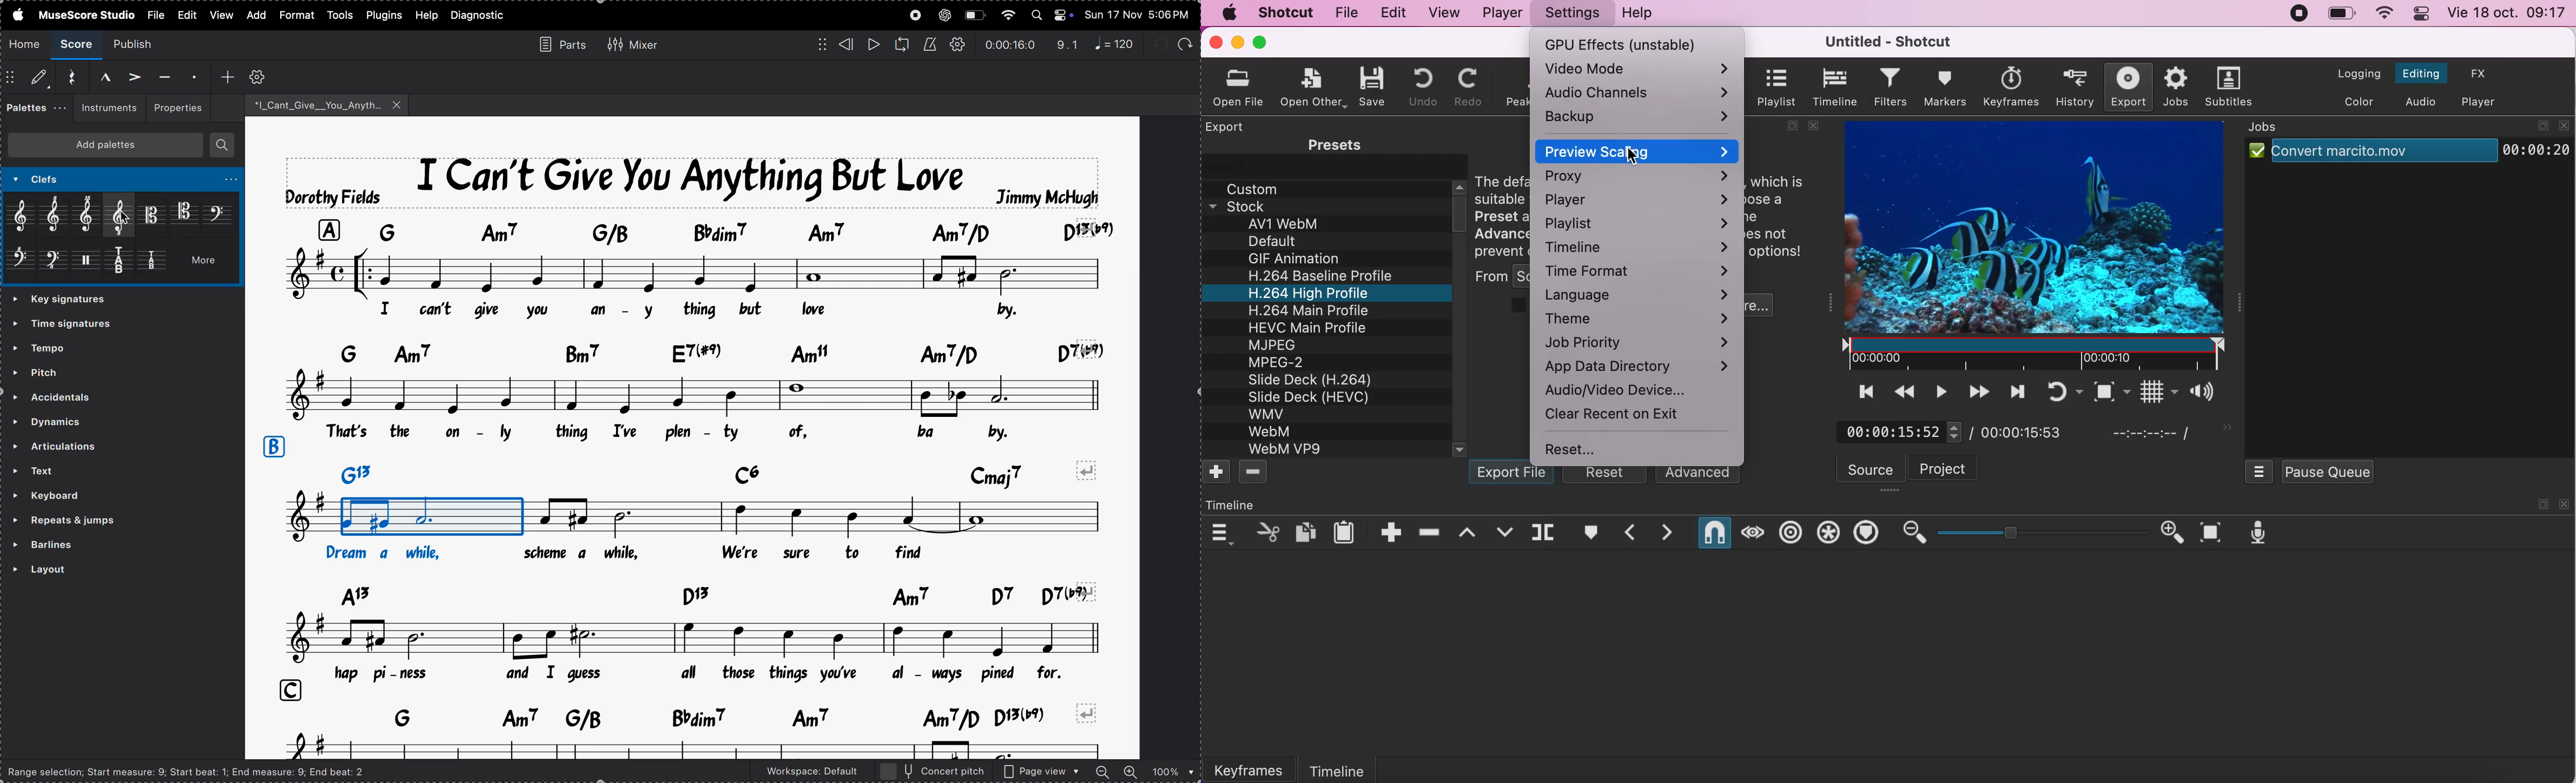  Describe the element at coordinates (1311, 380) in the screenshot. I see `Slide Deck (H.264)` at that location.